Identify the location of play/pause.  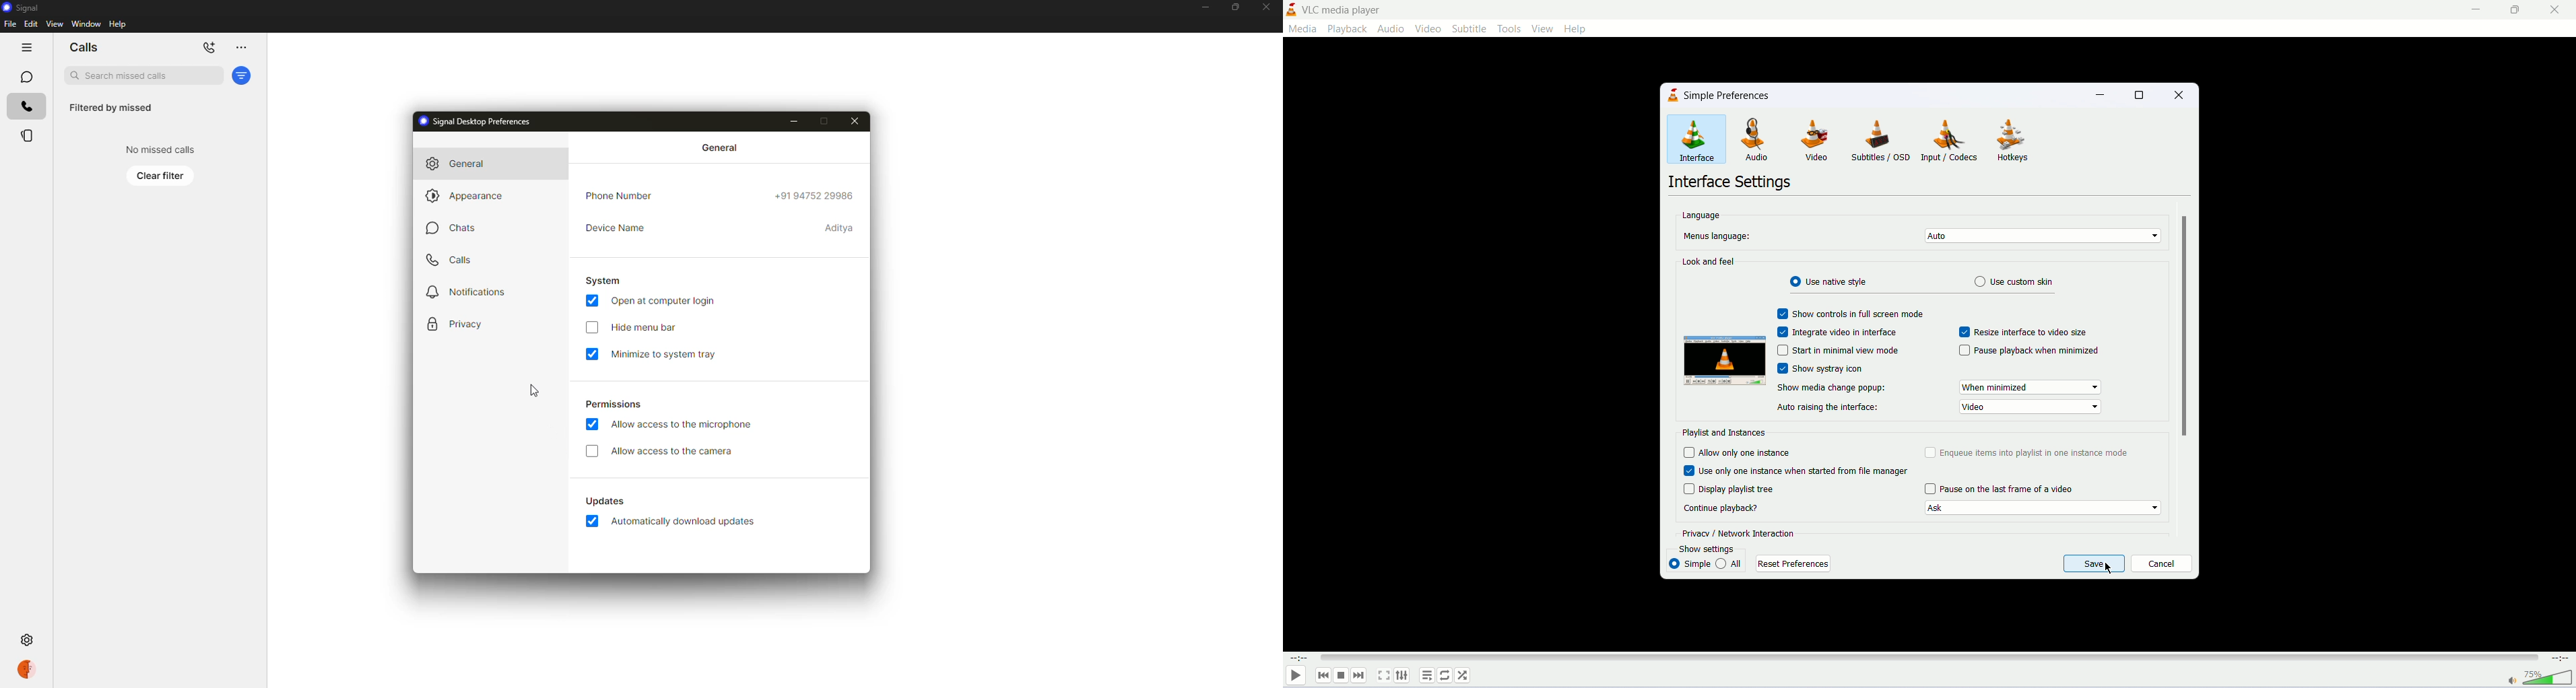
(1296, 677).